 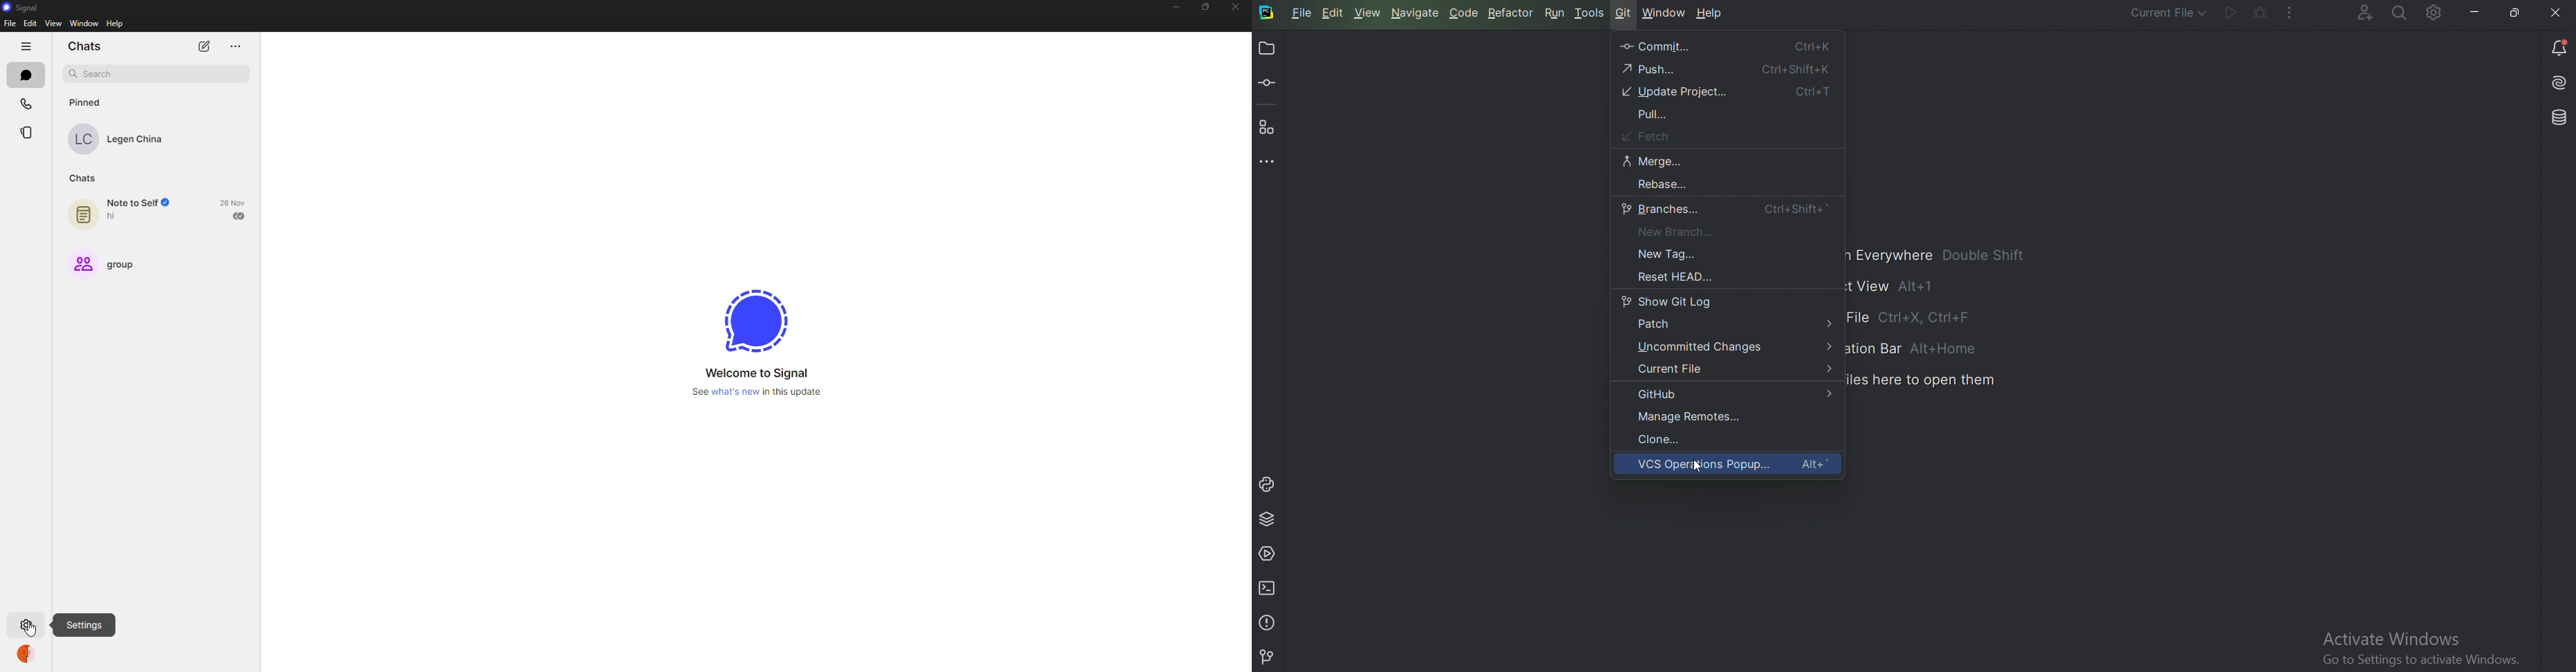 I want to click on Merge, so click(x=1653, y=161).